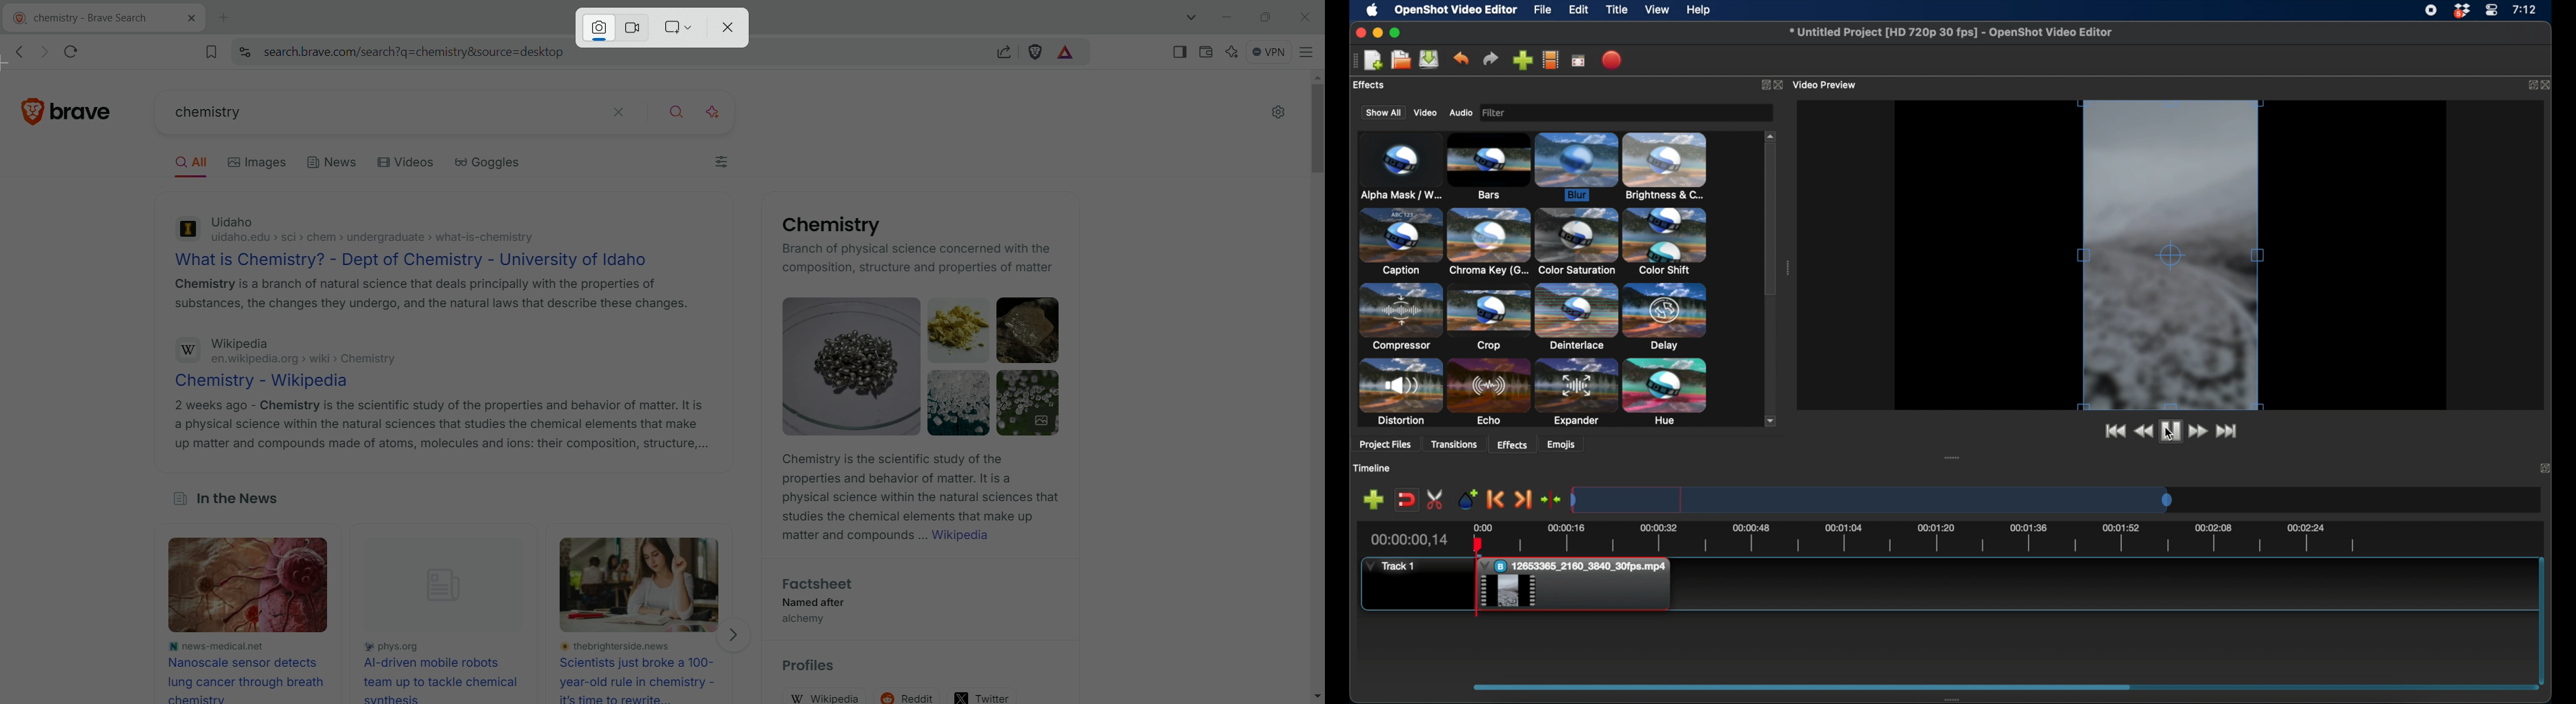  Describe the element at coordinates (1533, 113) in the screenshot. I see `filter` at that location.